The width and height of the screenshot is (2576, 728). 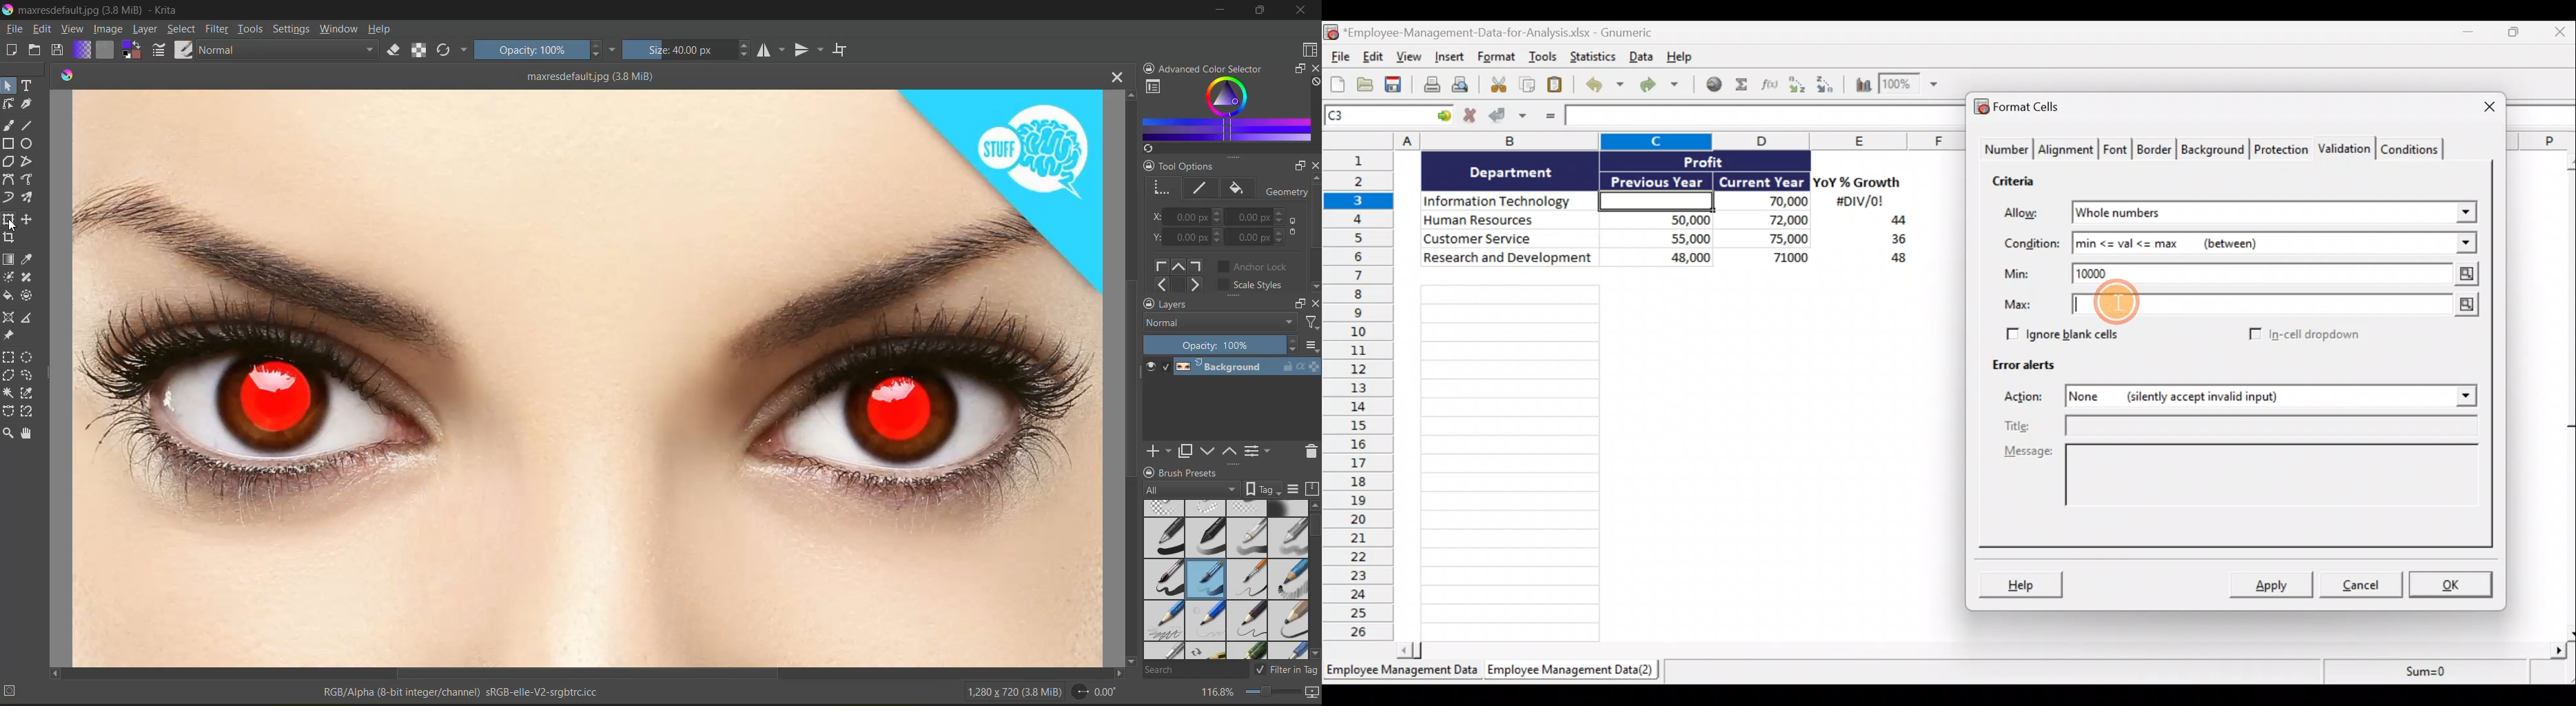 I want to click on Previous Year, so click(x=1658, y=179).